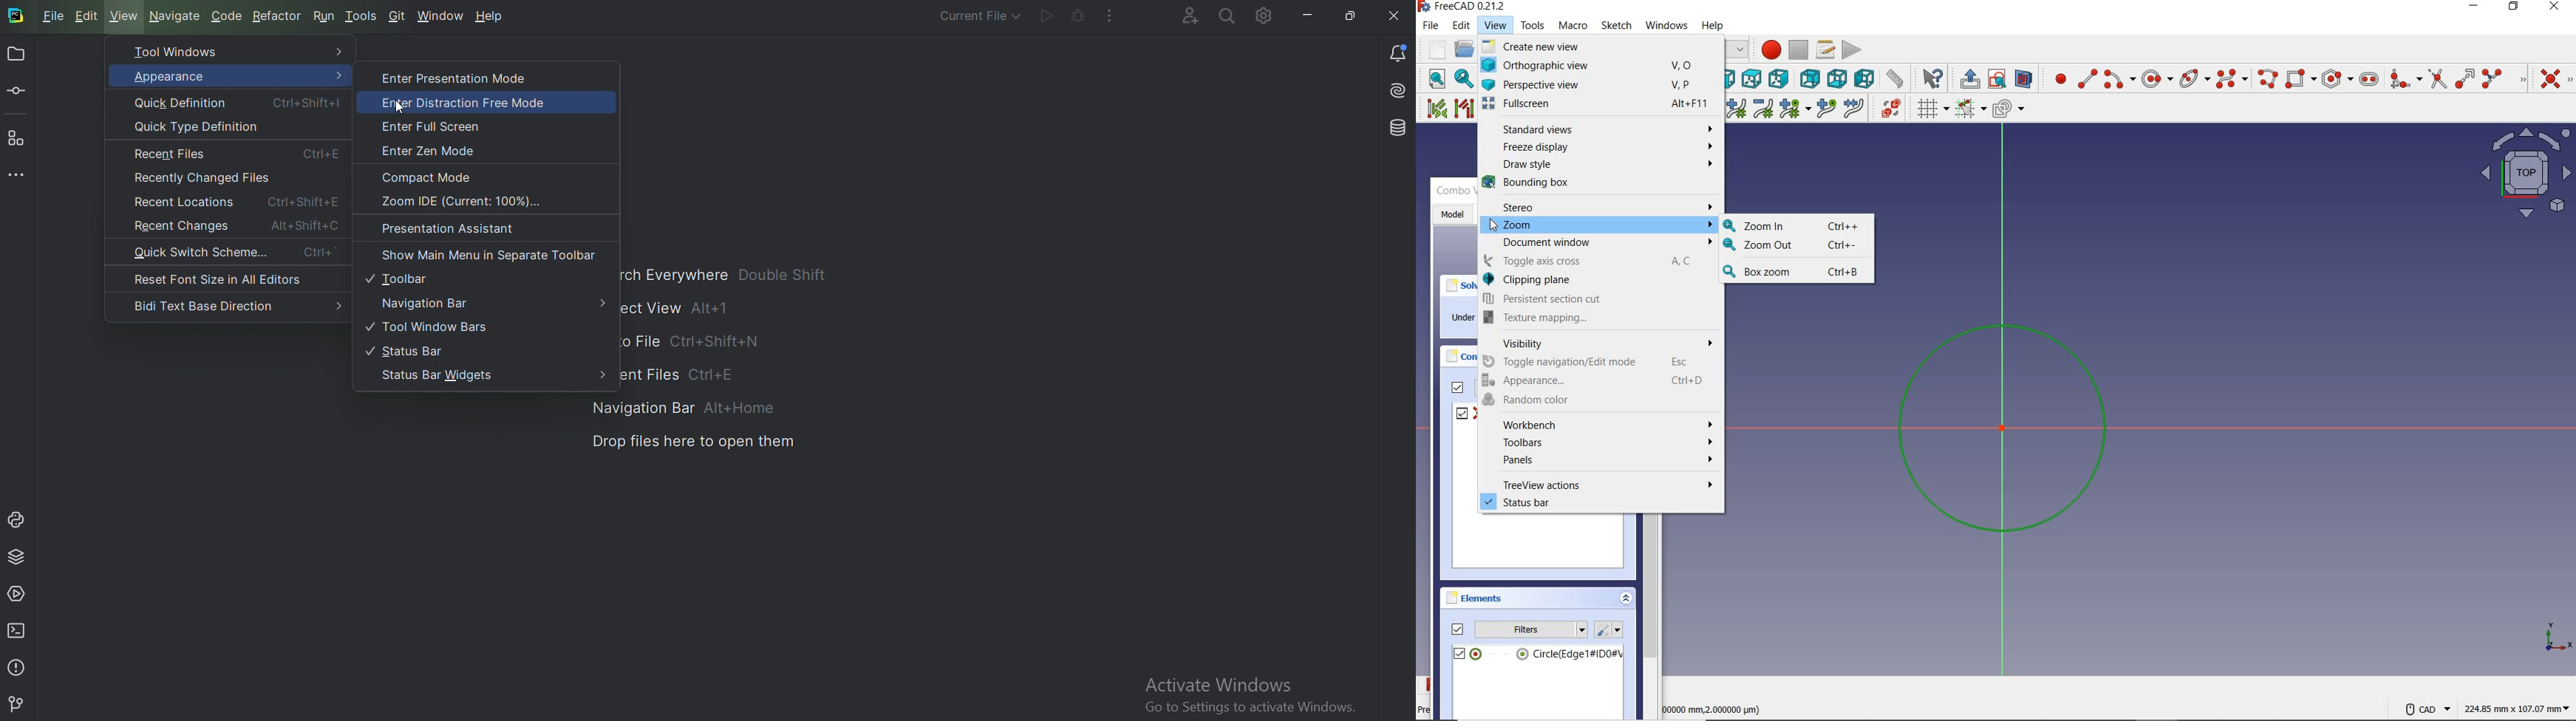 This screenshot has height=728, width=2576. Describe the element at coordinates (1996, 77) in the screenshot. I see `view sketch` at that location.